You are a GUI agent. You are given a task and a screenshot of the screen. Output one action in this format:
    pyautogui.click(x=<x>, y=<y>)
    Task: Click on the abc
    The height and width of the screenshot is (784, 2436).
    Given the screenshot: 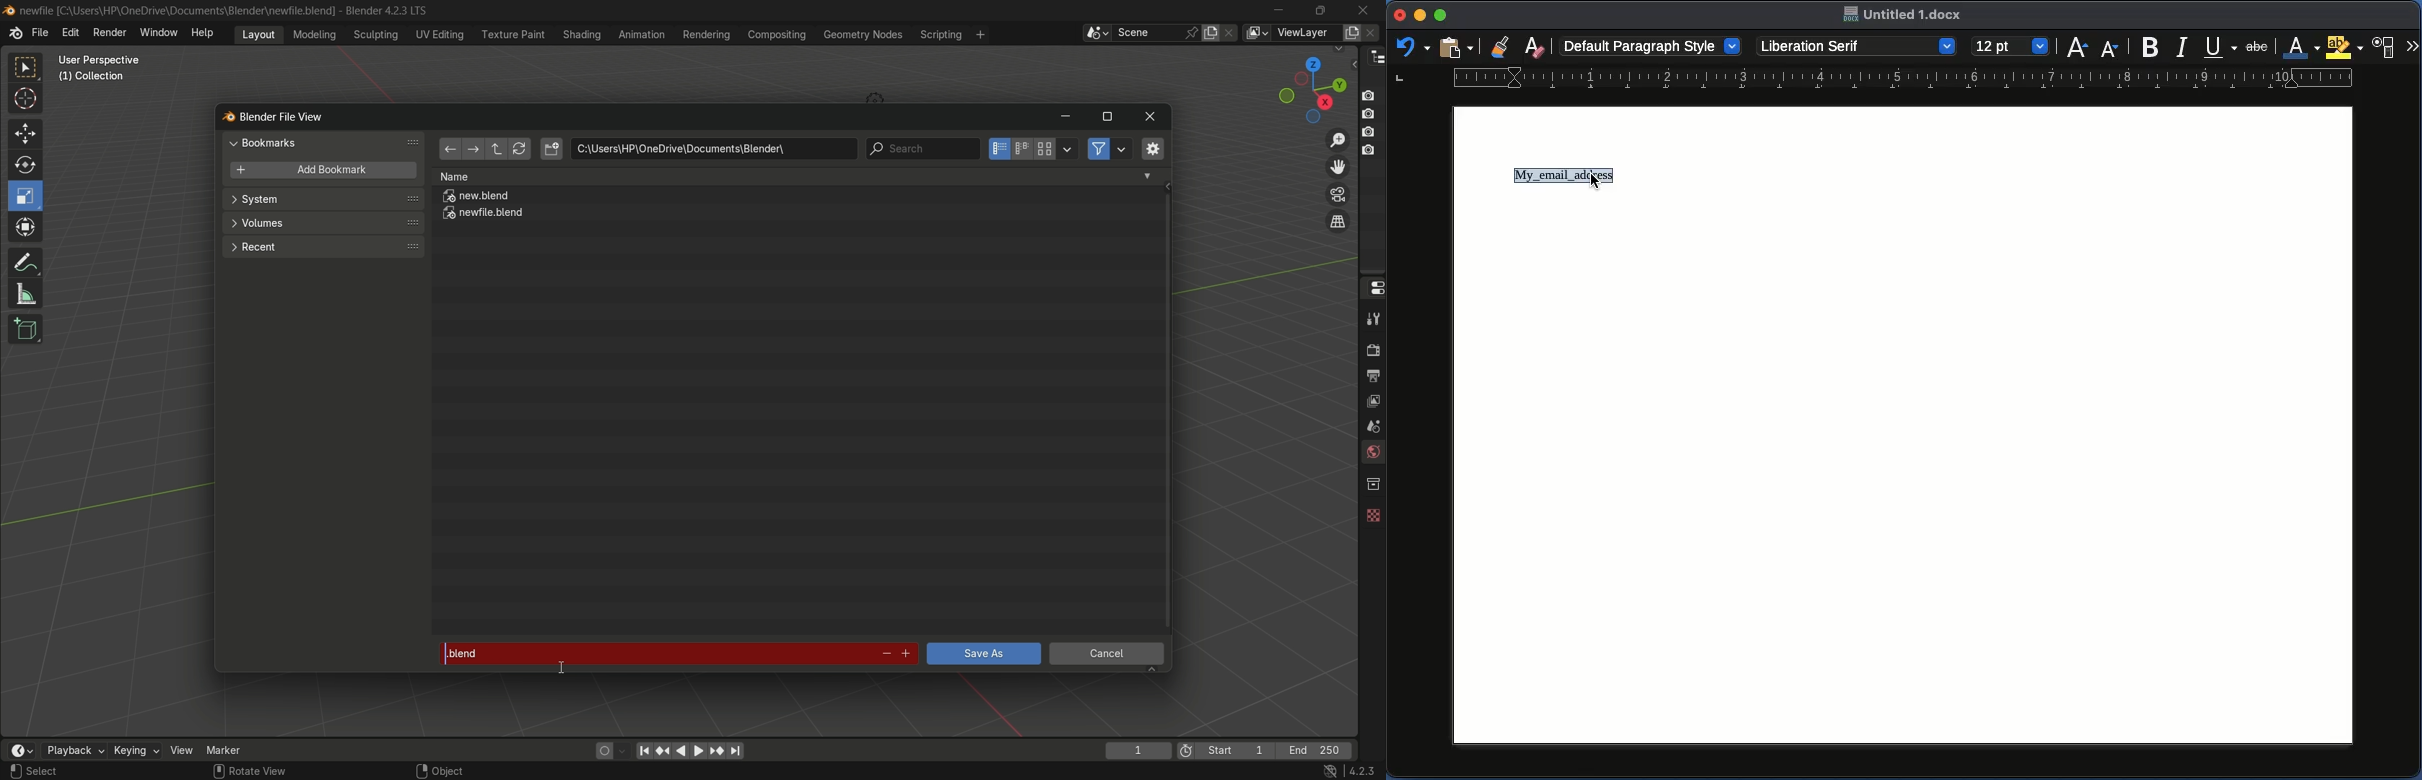 What is the action you would take?
    pyautogui.click(x=2259, y=48)
    